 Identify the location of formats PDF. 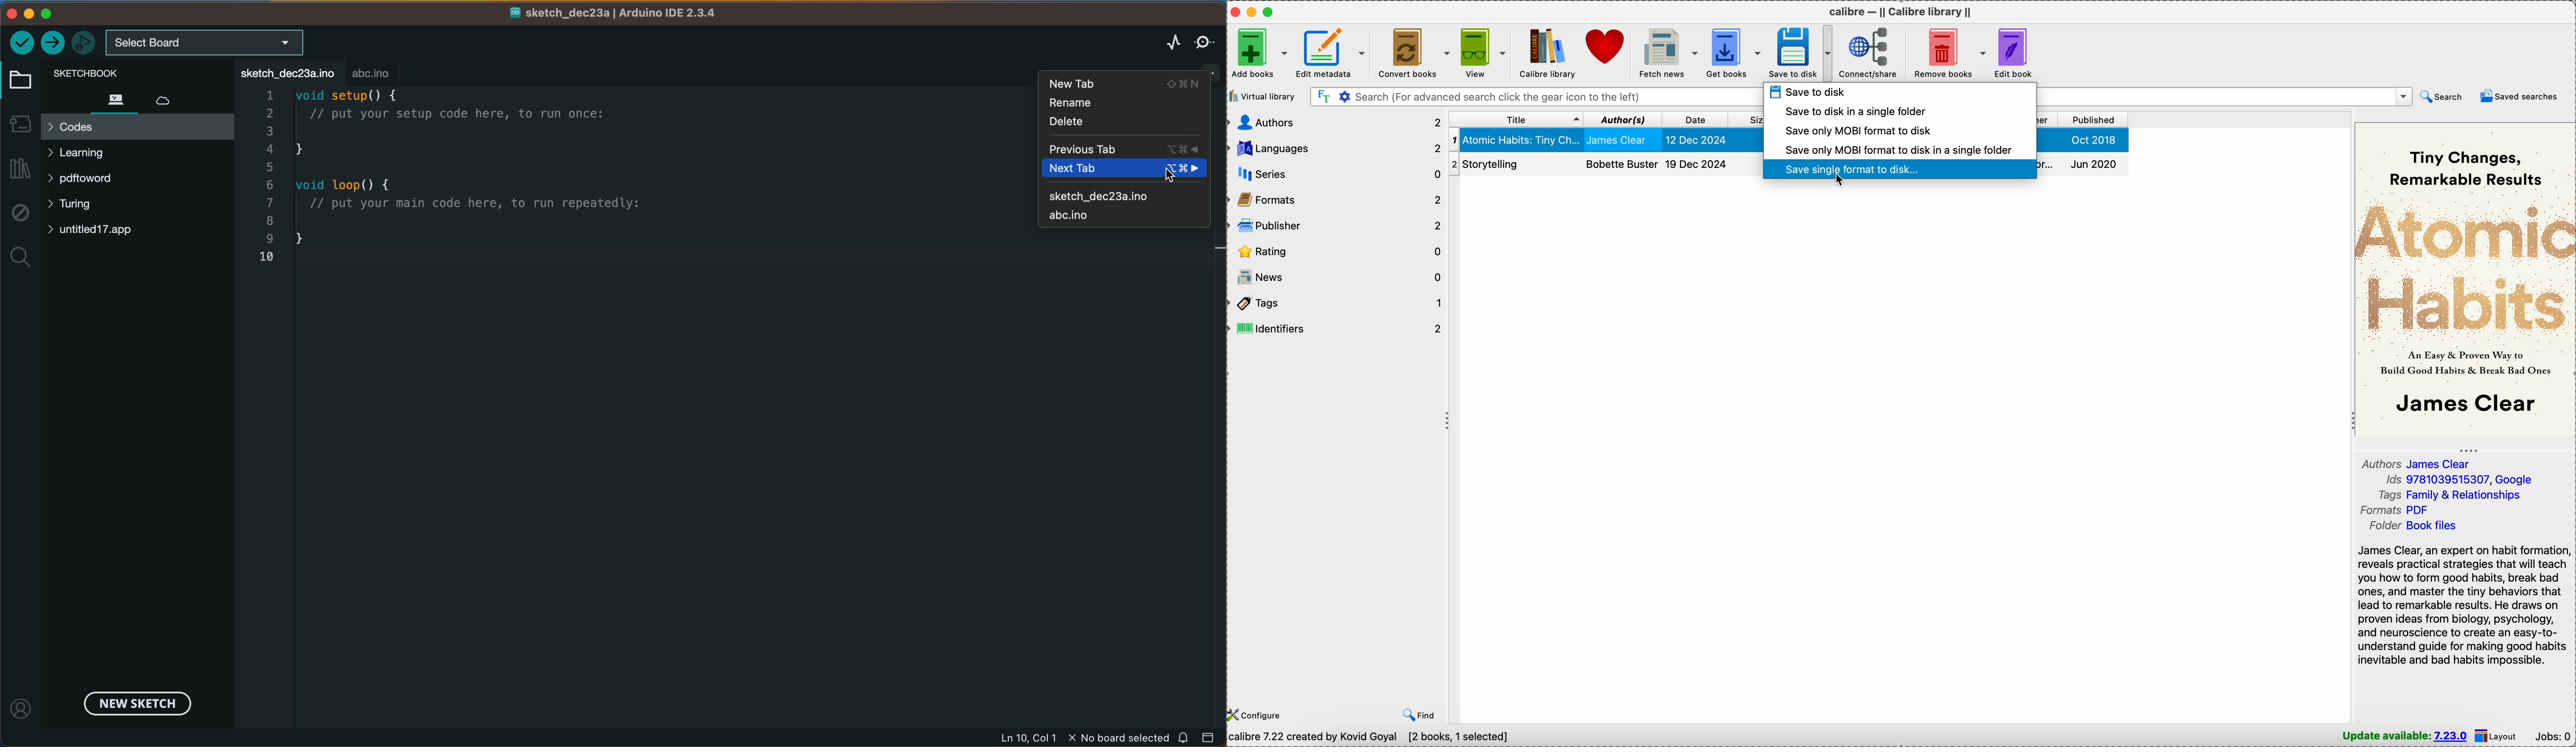
(2394, 510).